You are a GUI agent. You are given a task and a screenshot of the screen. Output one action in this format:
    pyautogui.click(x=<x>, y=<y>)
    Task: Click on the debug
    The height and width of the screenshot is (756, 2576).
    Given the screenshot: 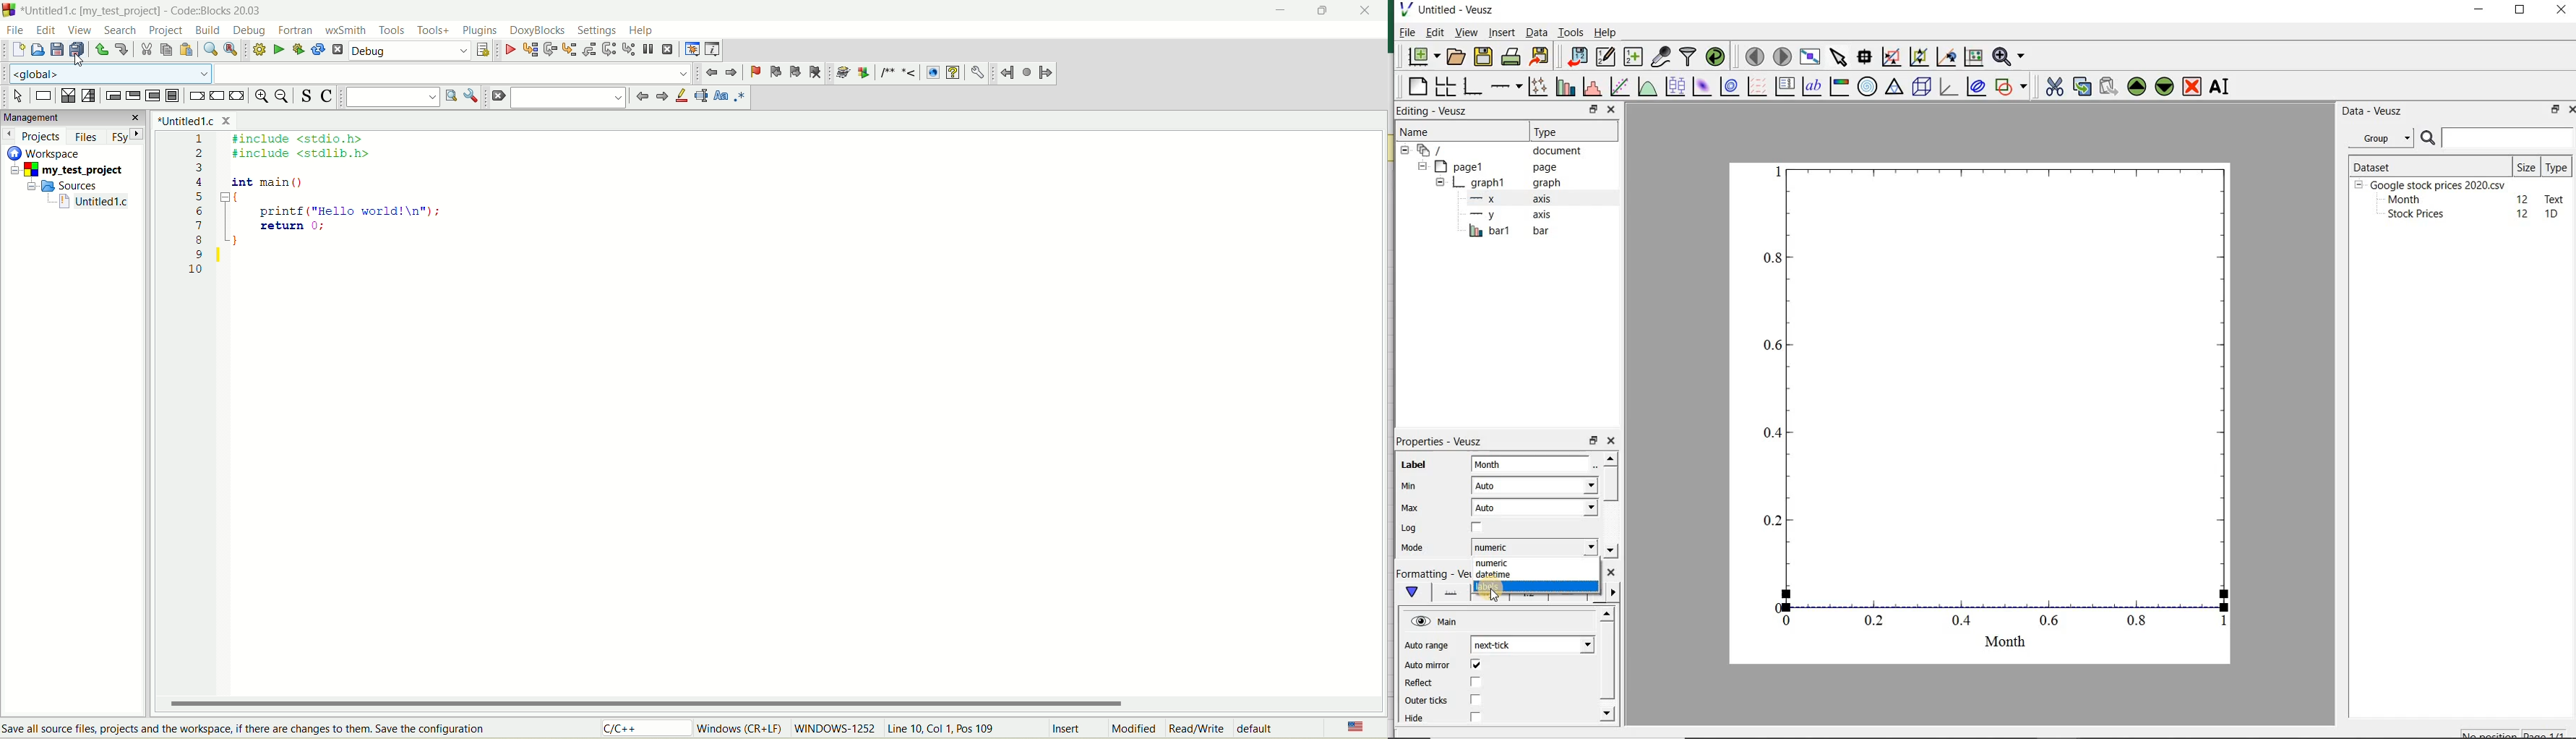 What is the action you would take?
    pyautogui.click(x=245, y=31)
    